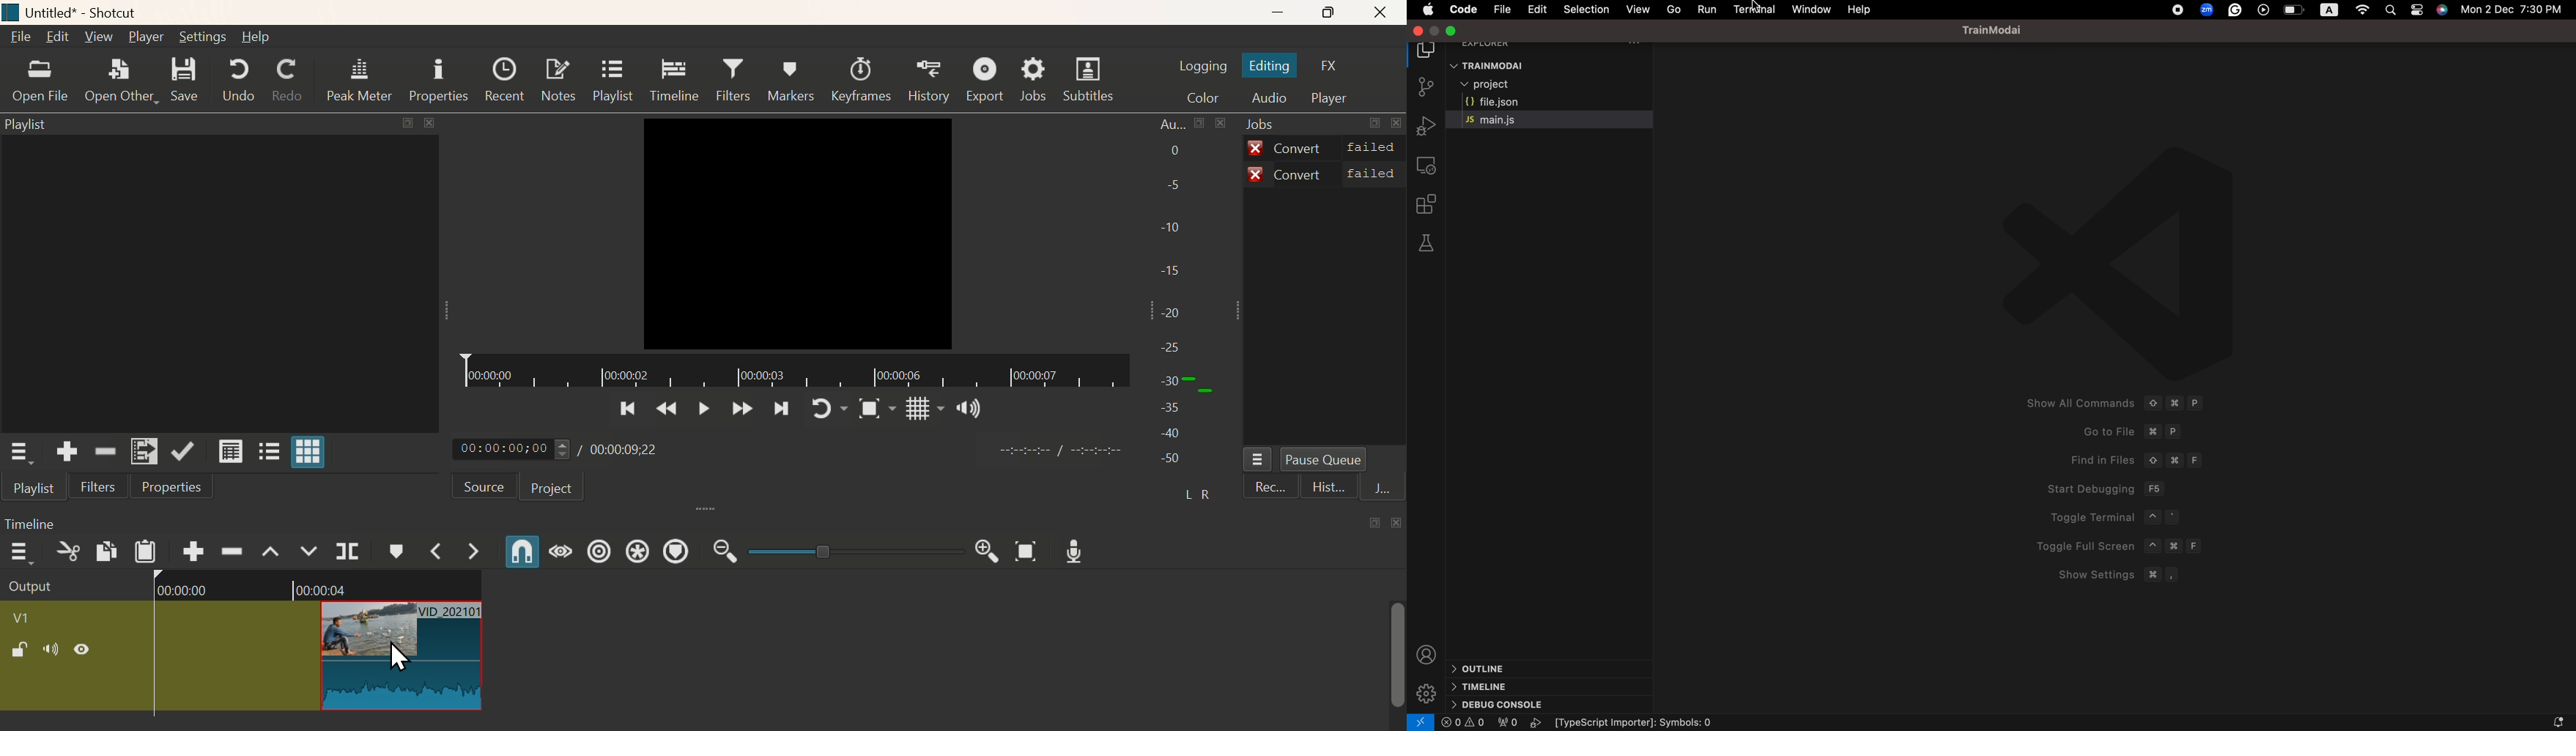 This screenshot has width=2576, height=756. What do you see at coordinates (310, 552) in the screenshot?
I see `Overwrite` at bounding box center [310, 552].